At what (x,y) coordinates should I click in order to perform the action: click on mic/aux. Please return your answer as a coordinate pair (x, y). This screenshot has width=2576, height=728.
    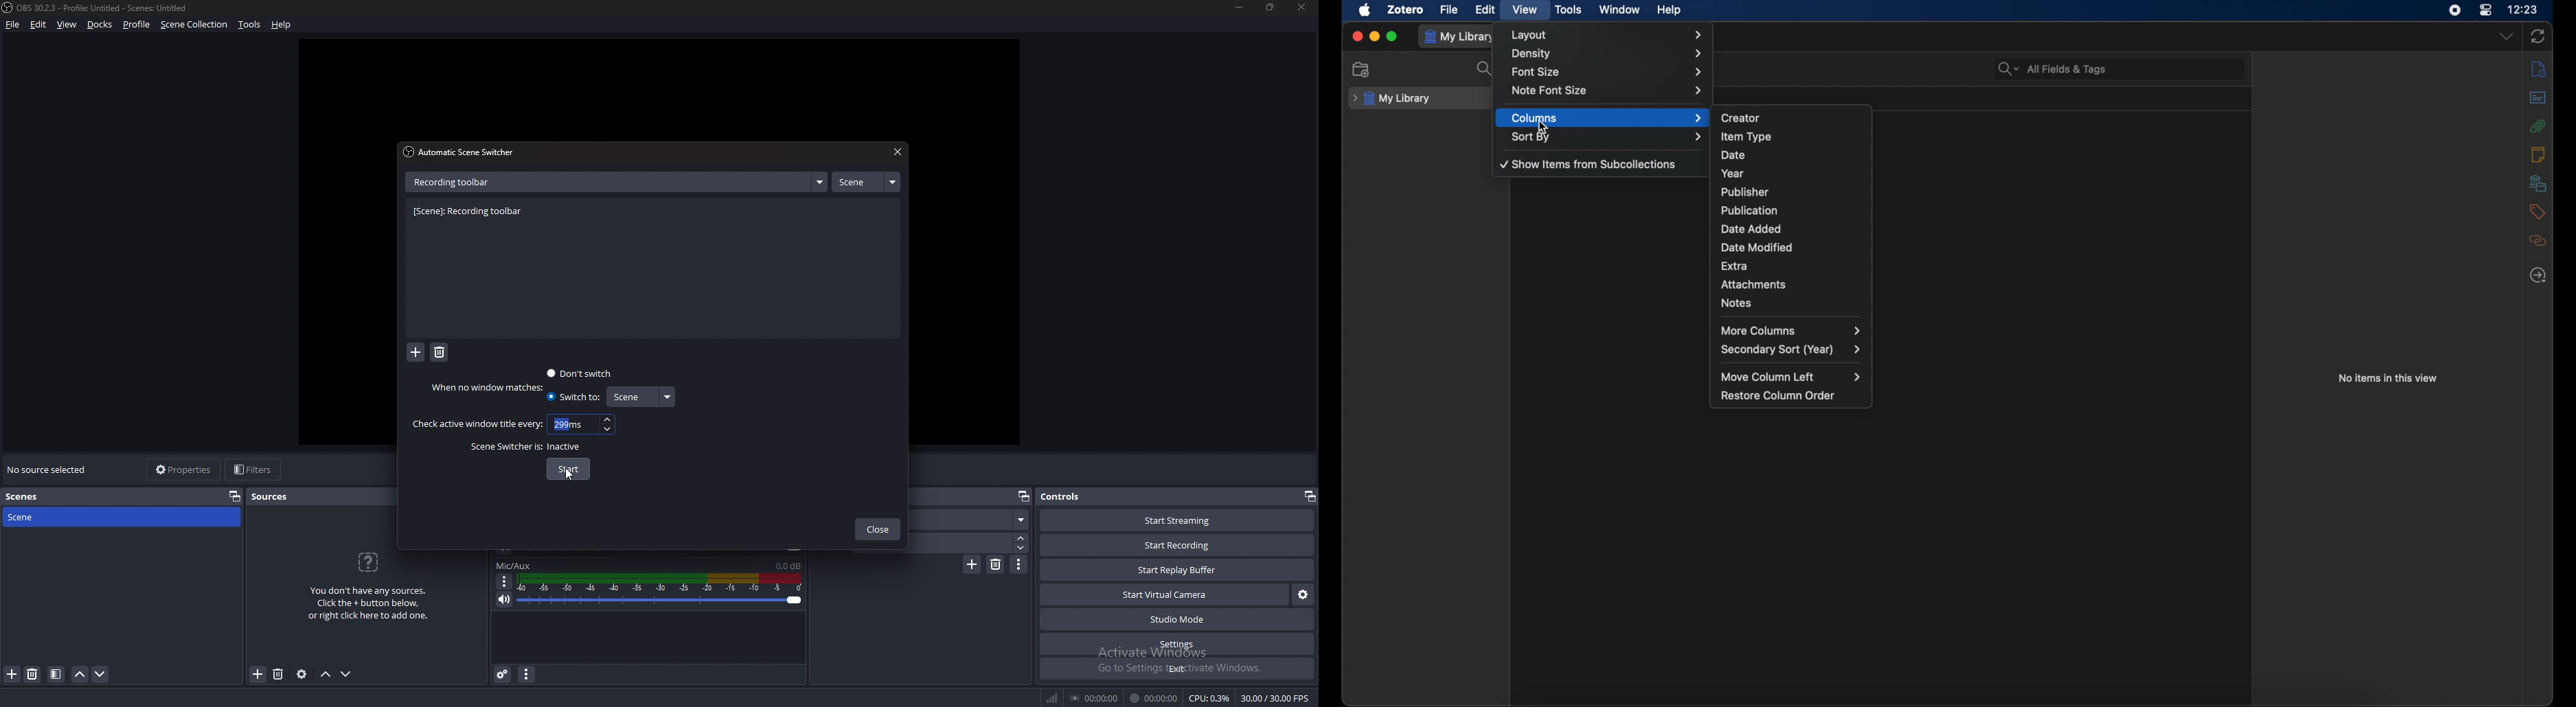
    Looking at the image, I should click on (514, 566).